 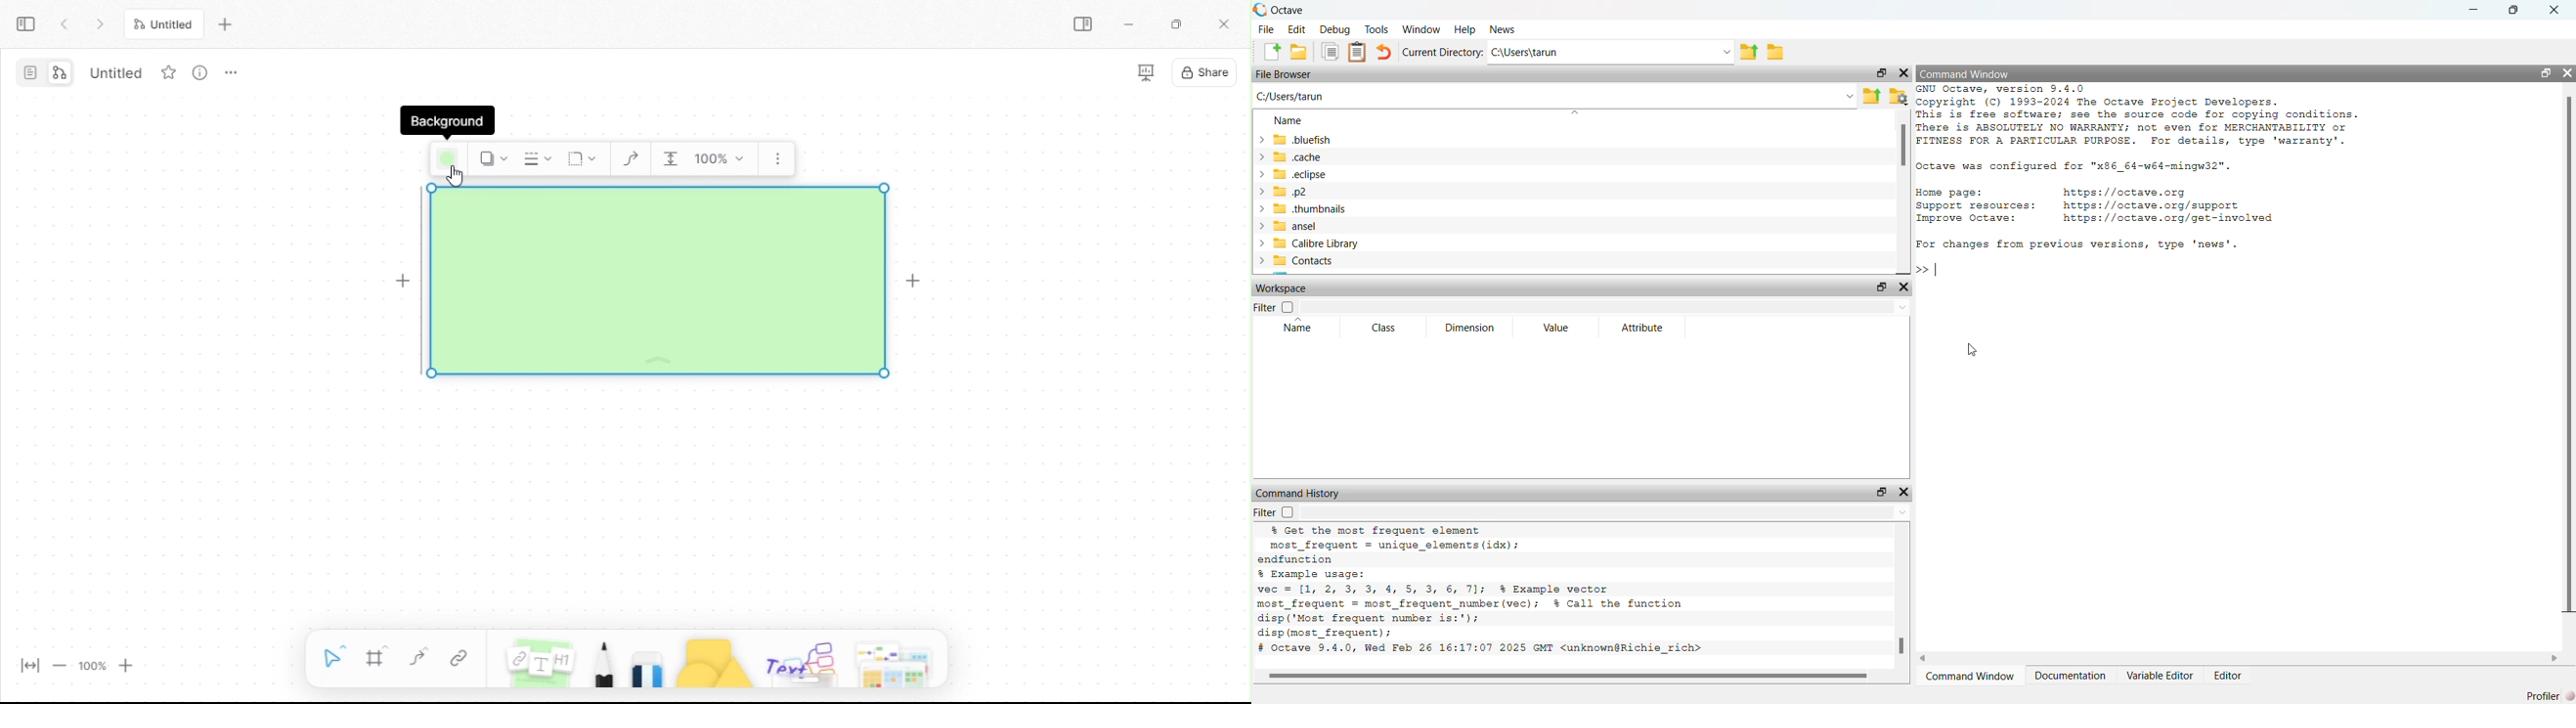 What do you see at coordinates (1882, 286) in the screenshot?
I see `Undock Widget` at bounding box center [1882, 286].